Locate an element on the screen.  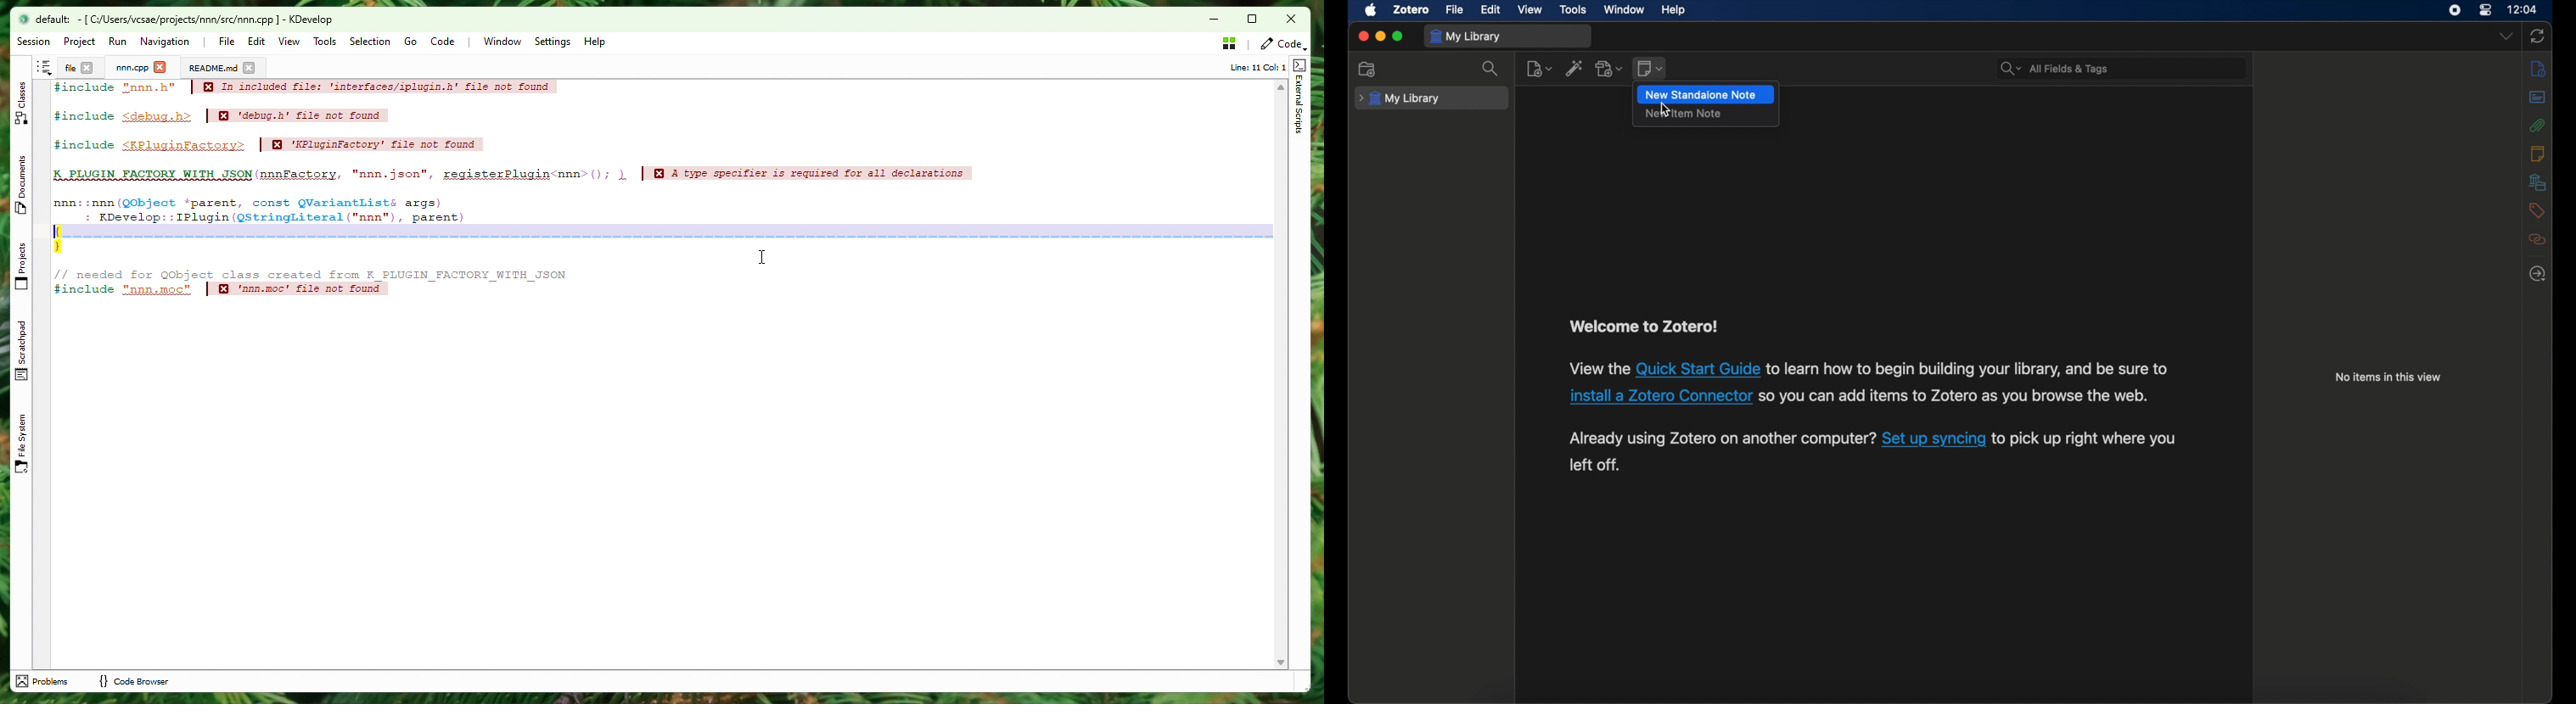
edit is located at coordinates (1491, 10).